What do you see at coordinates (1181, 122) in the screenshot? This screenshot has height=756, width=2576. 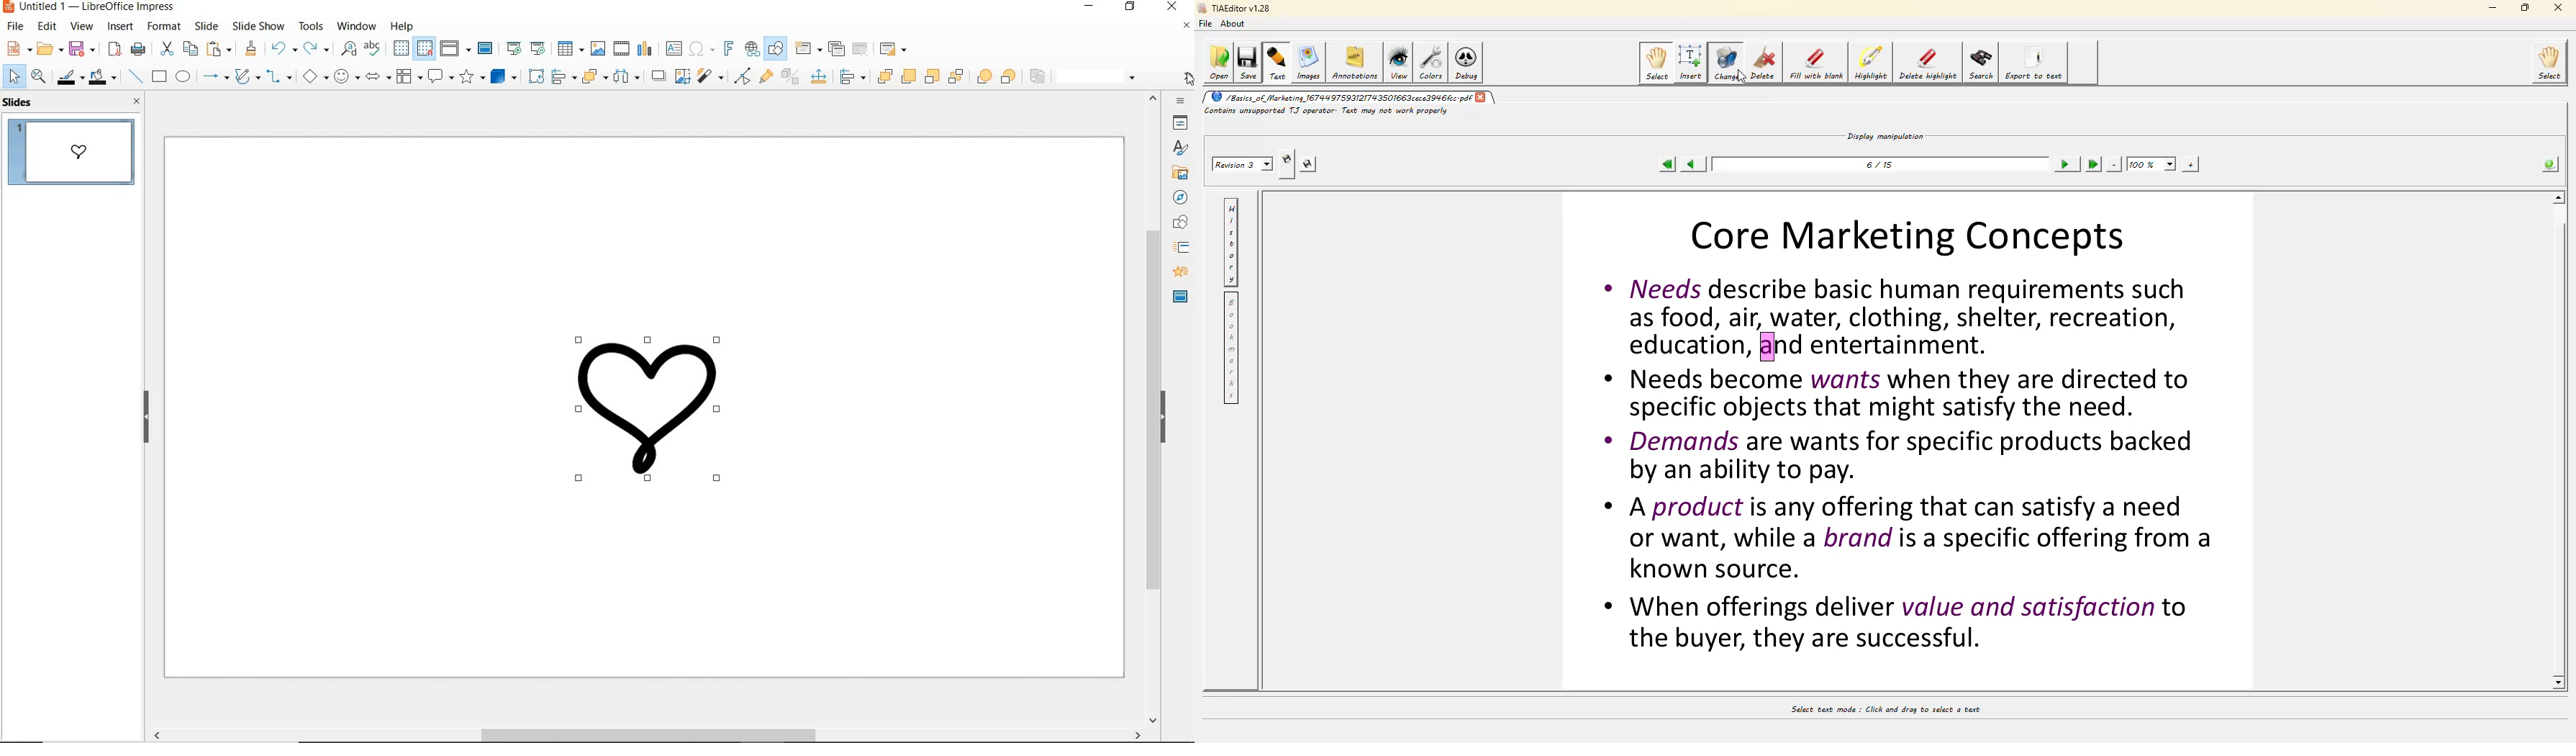 I see `` at bounding box center [1181, 122].